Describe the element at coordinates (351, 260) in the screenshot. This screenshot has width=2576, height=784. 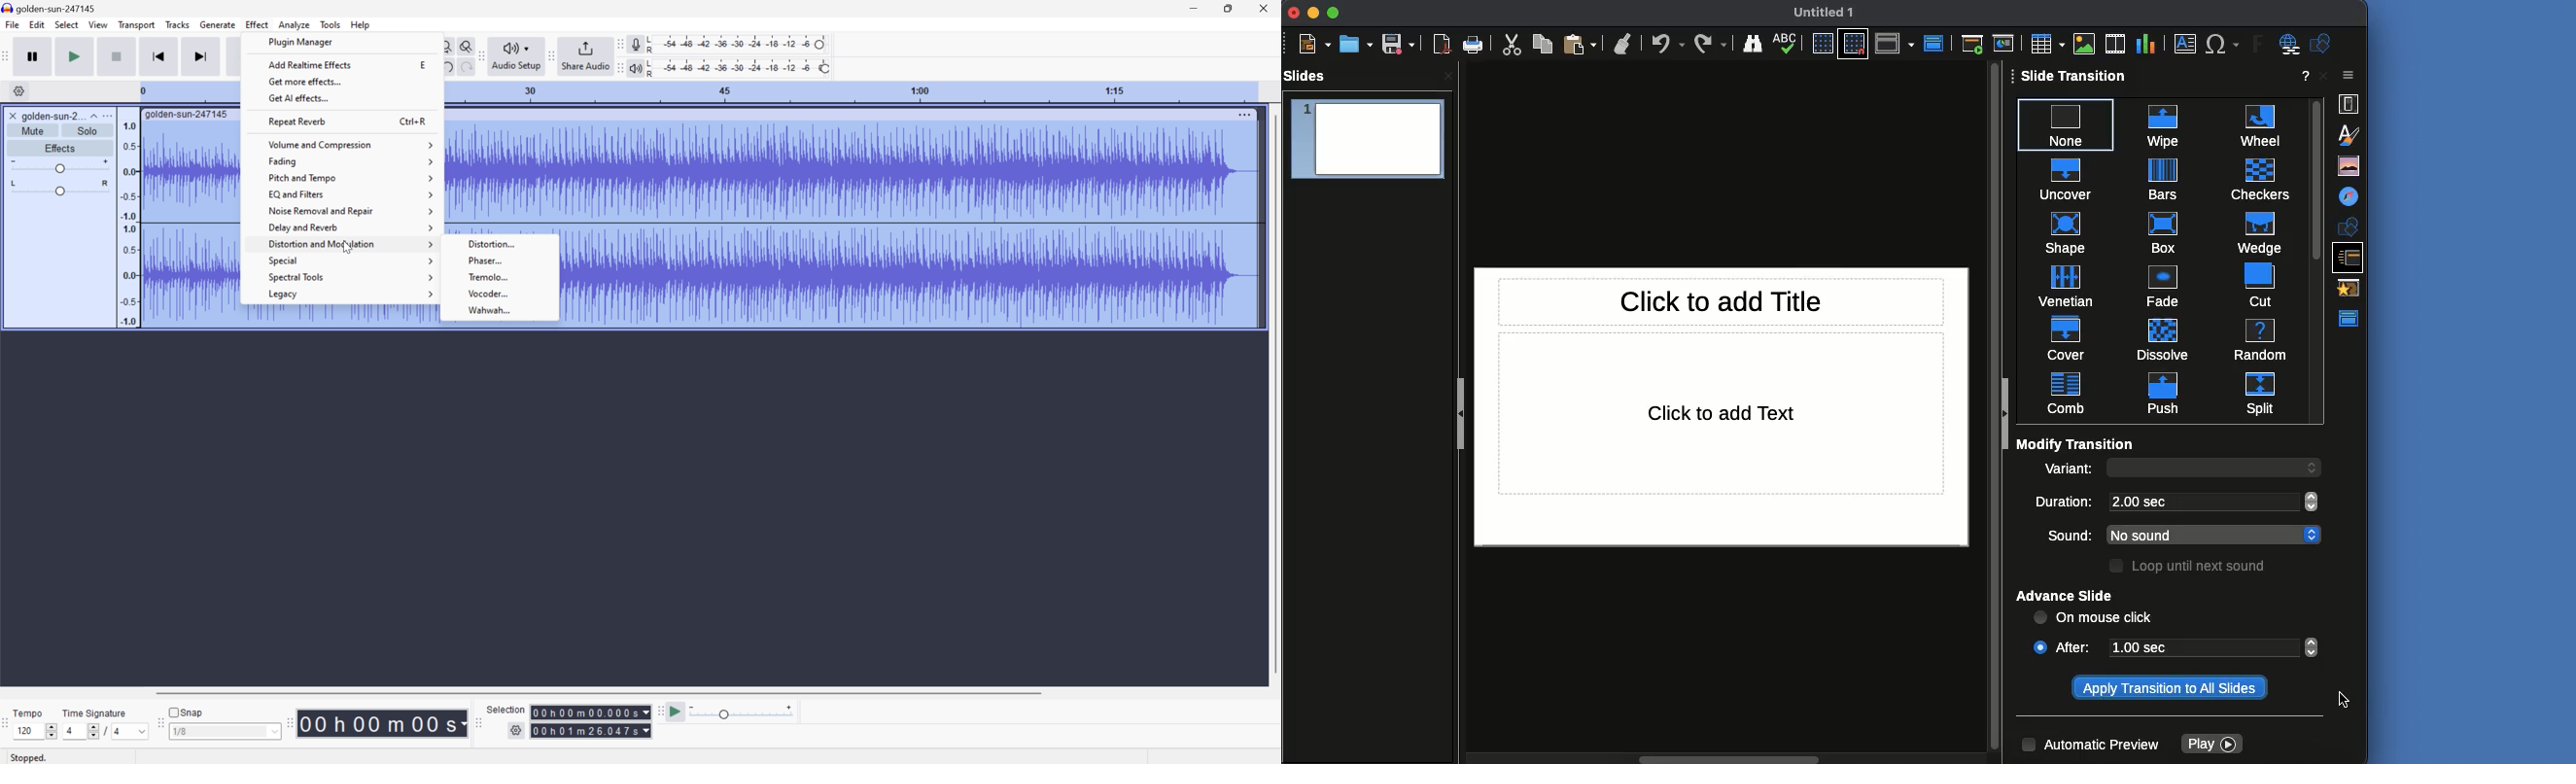
I see `Special` at that location.